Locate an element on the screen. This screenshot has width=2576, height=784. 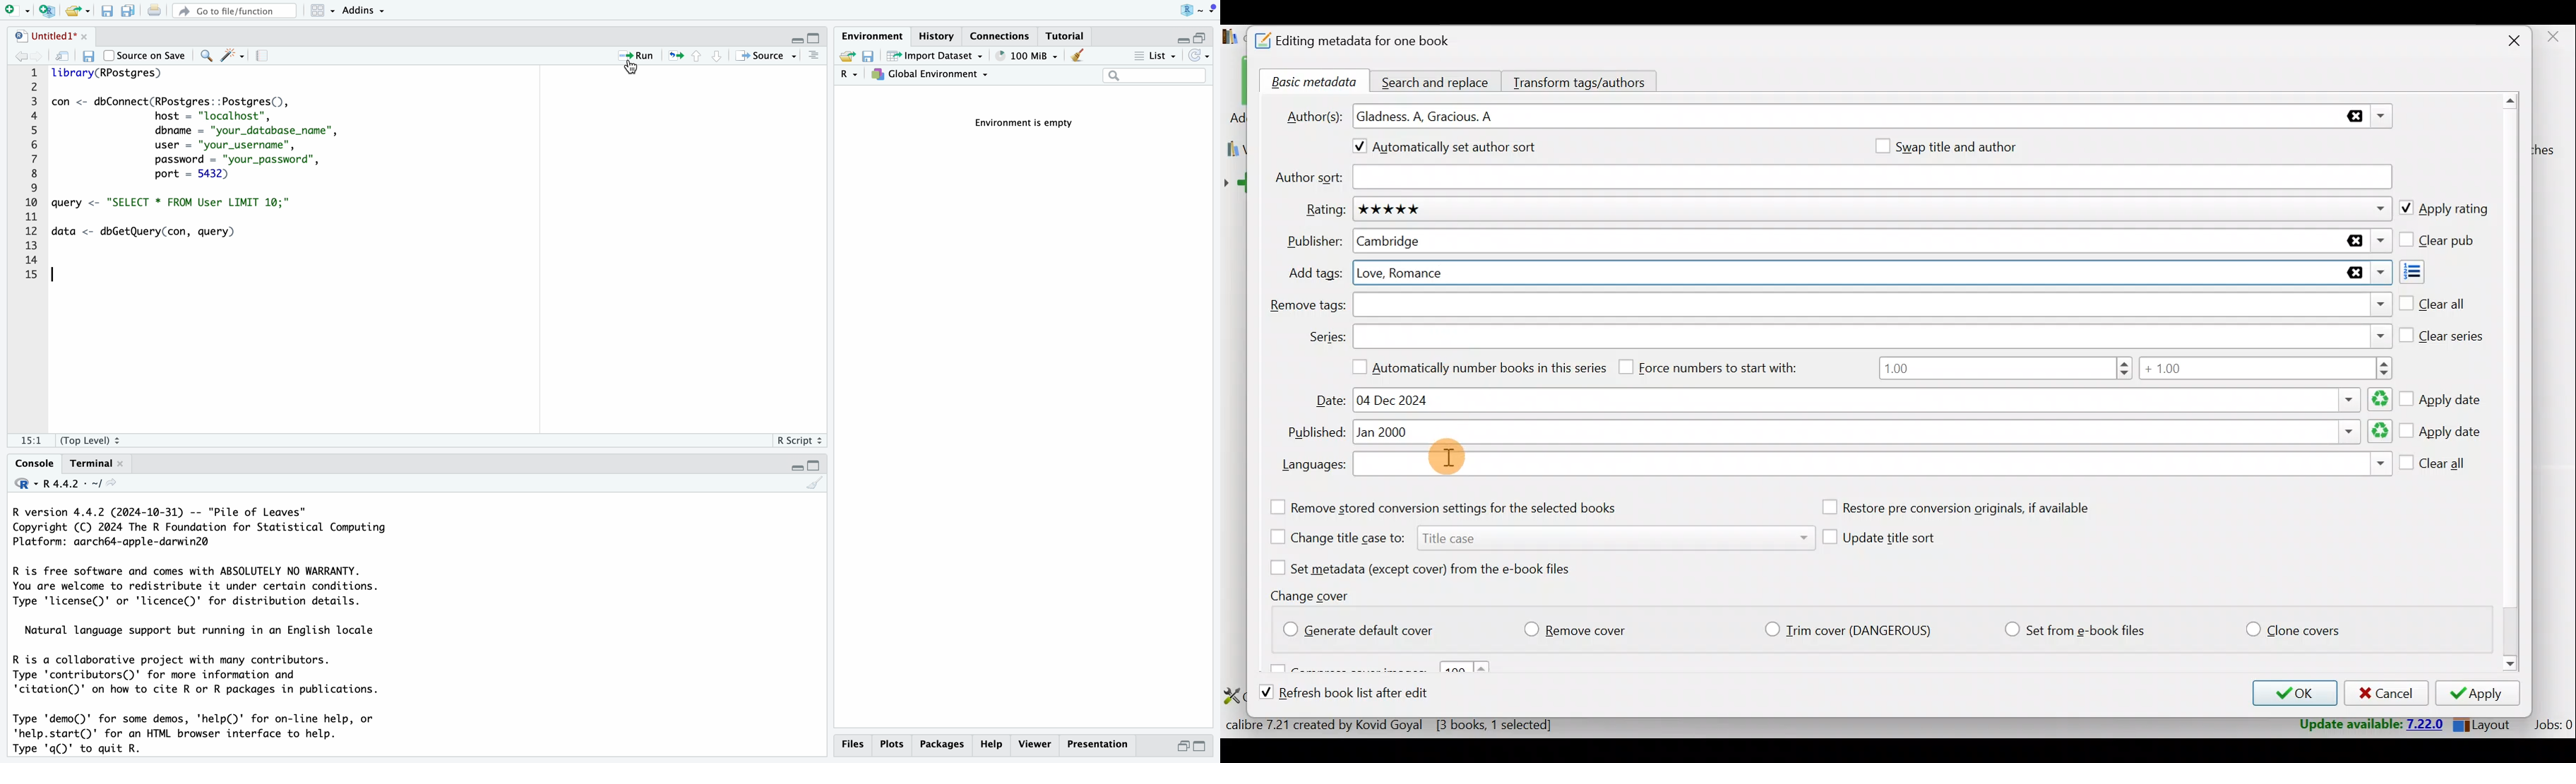
minimize is located at coordinates (794, 469).